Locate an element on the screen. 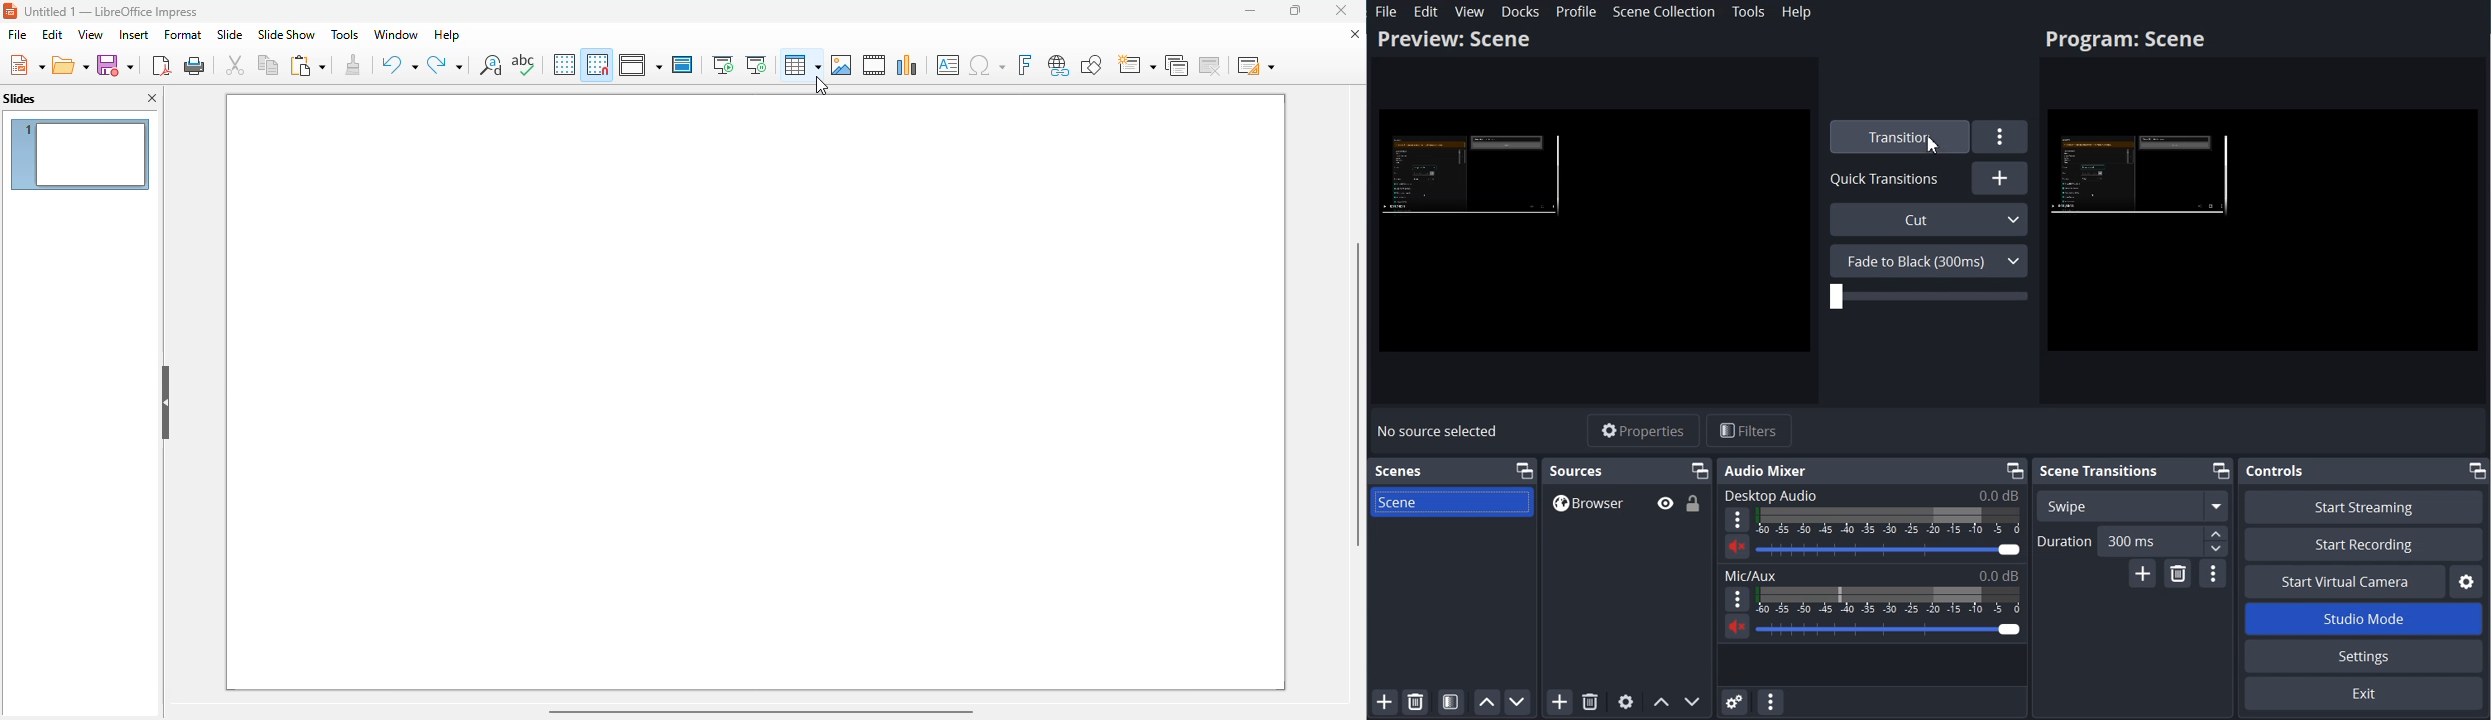  slide show is located at coordinates (286, 35).